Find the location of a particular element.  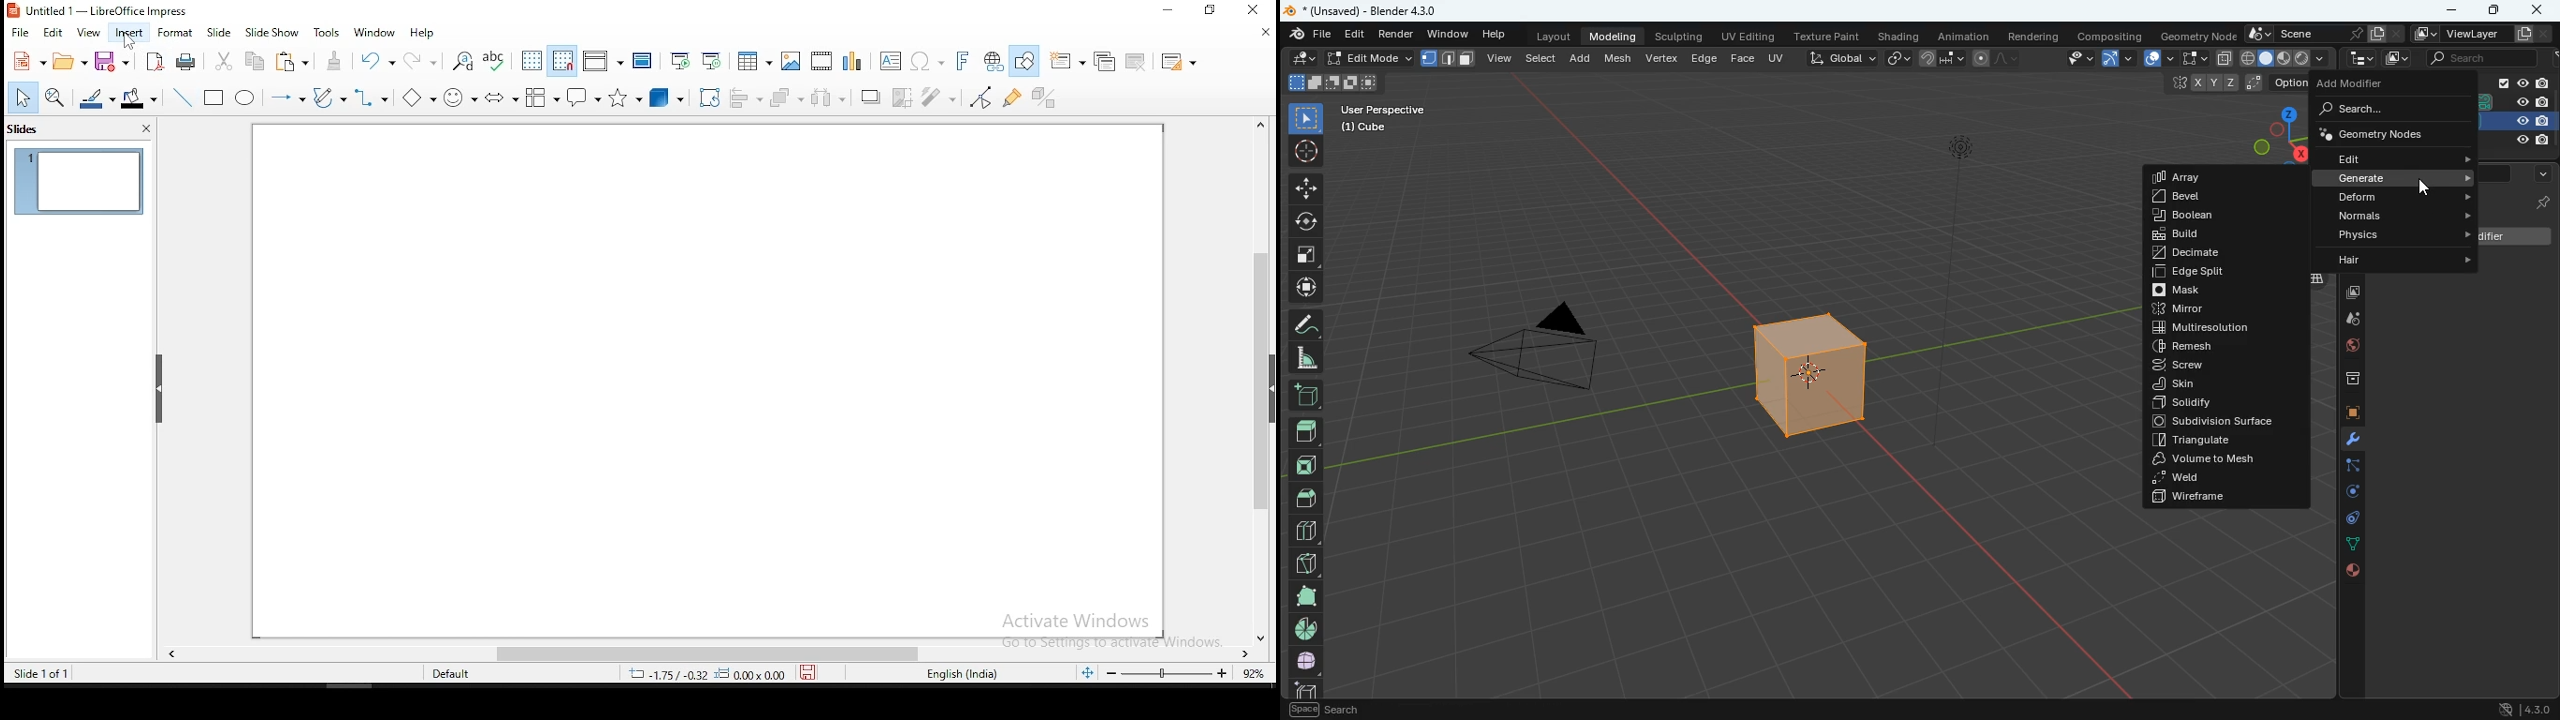

text tool is located at coordinates (891, 60).